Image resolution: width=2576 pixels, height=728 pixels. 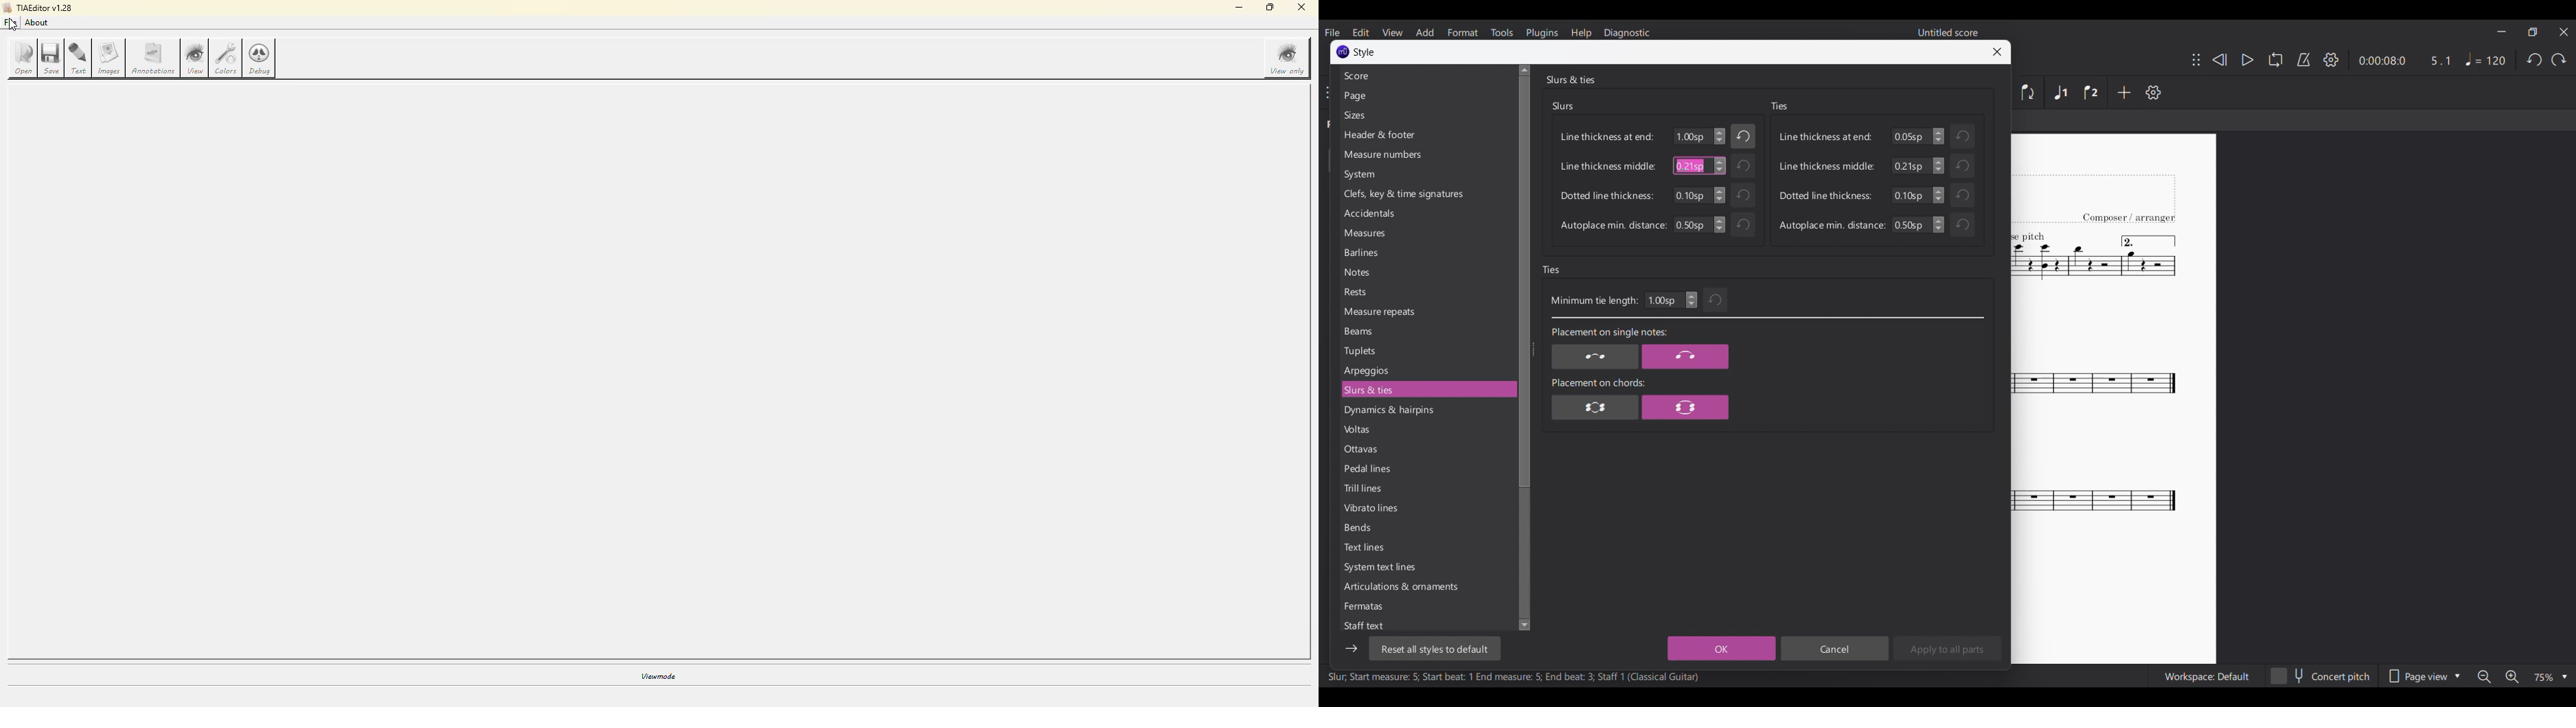 I want to click on Add menu, so click(x=1425, y=33).